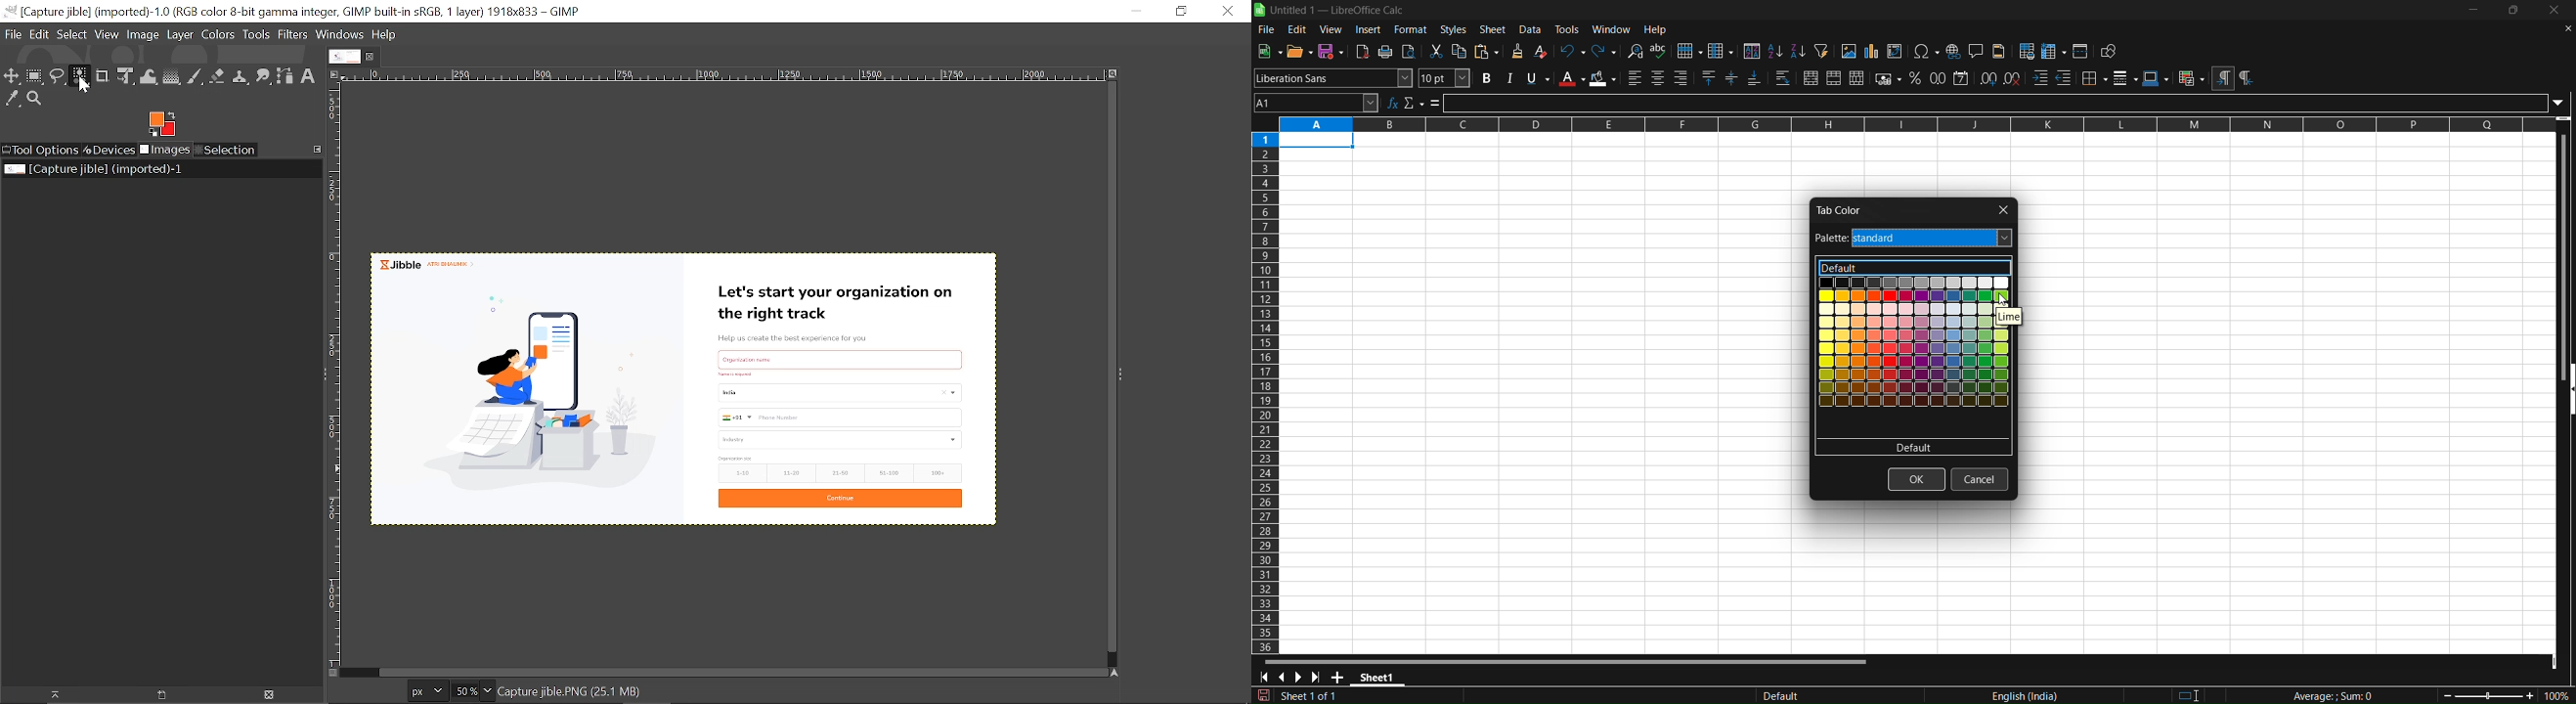 This screenshot has width=2576, height=728. What do you see at coordinates (1979, 479) in the screenshot?
I see `cancel` at bounding box center [1979, 479].